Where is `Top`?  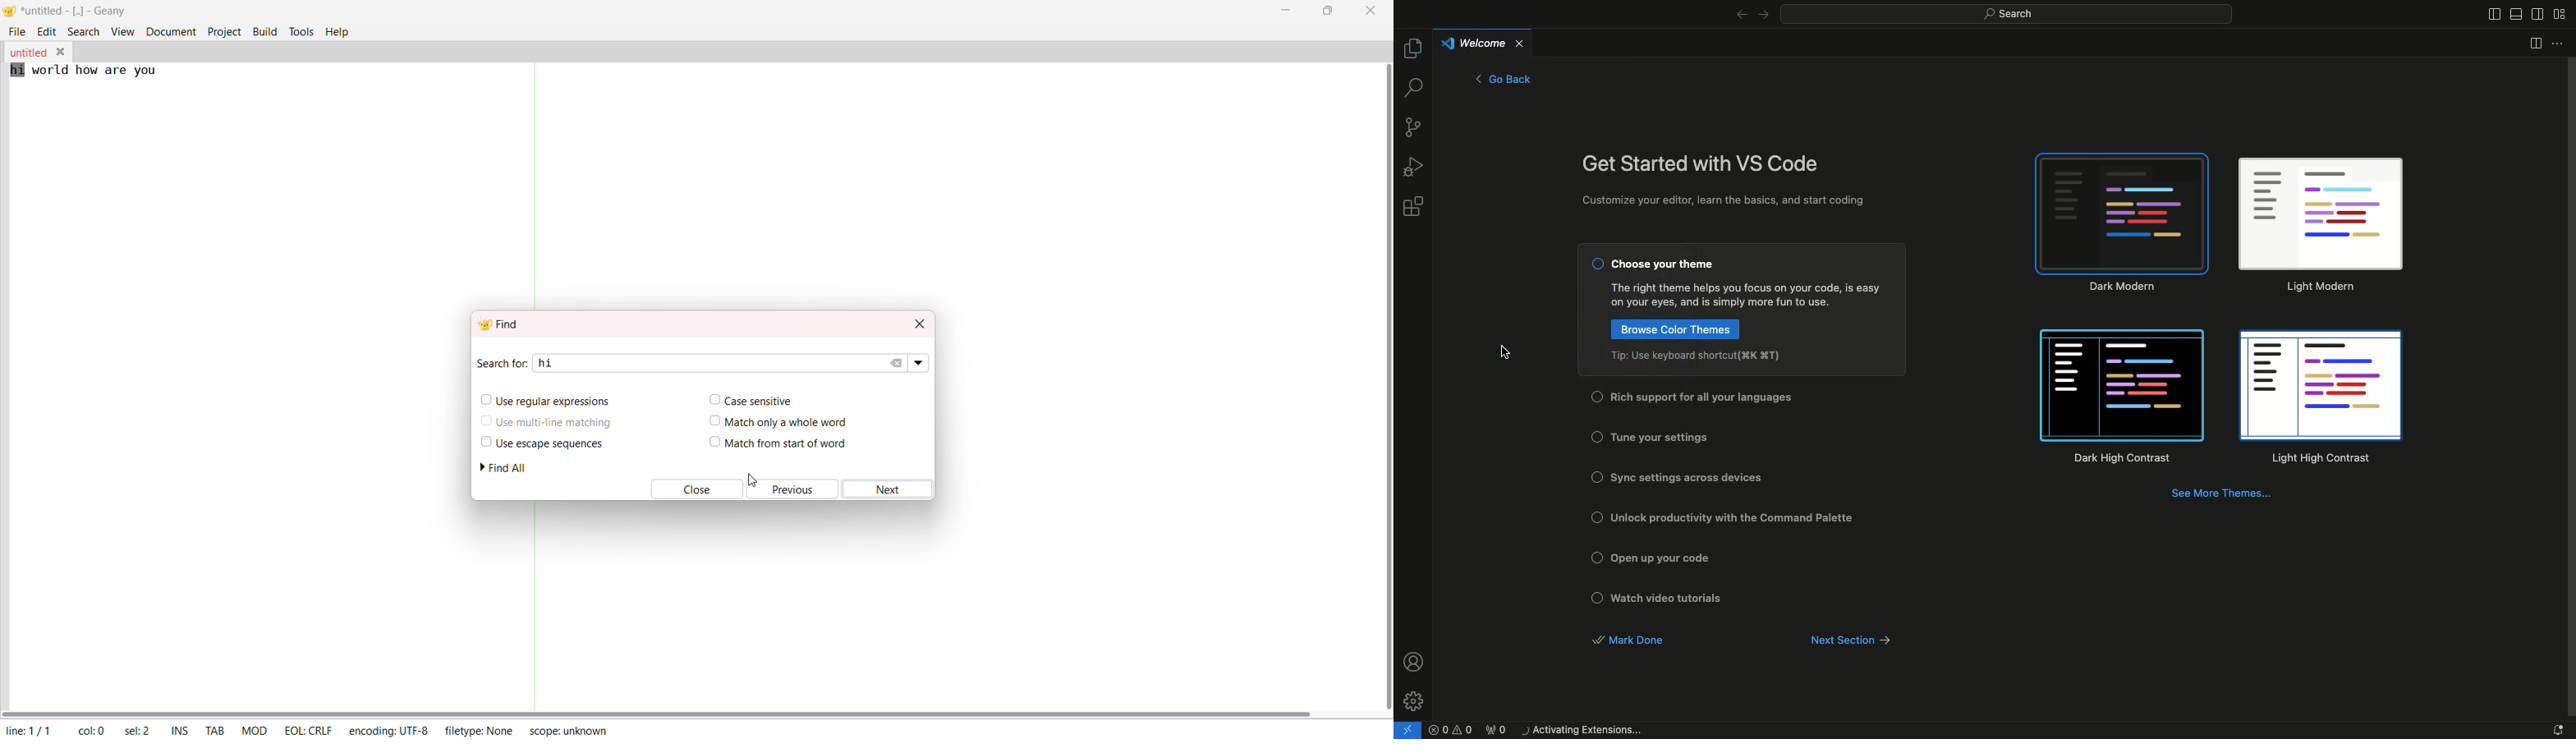 Top is located at coordinates (1699, 356).